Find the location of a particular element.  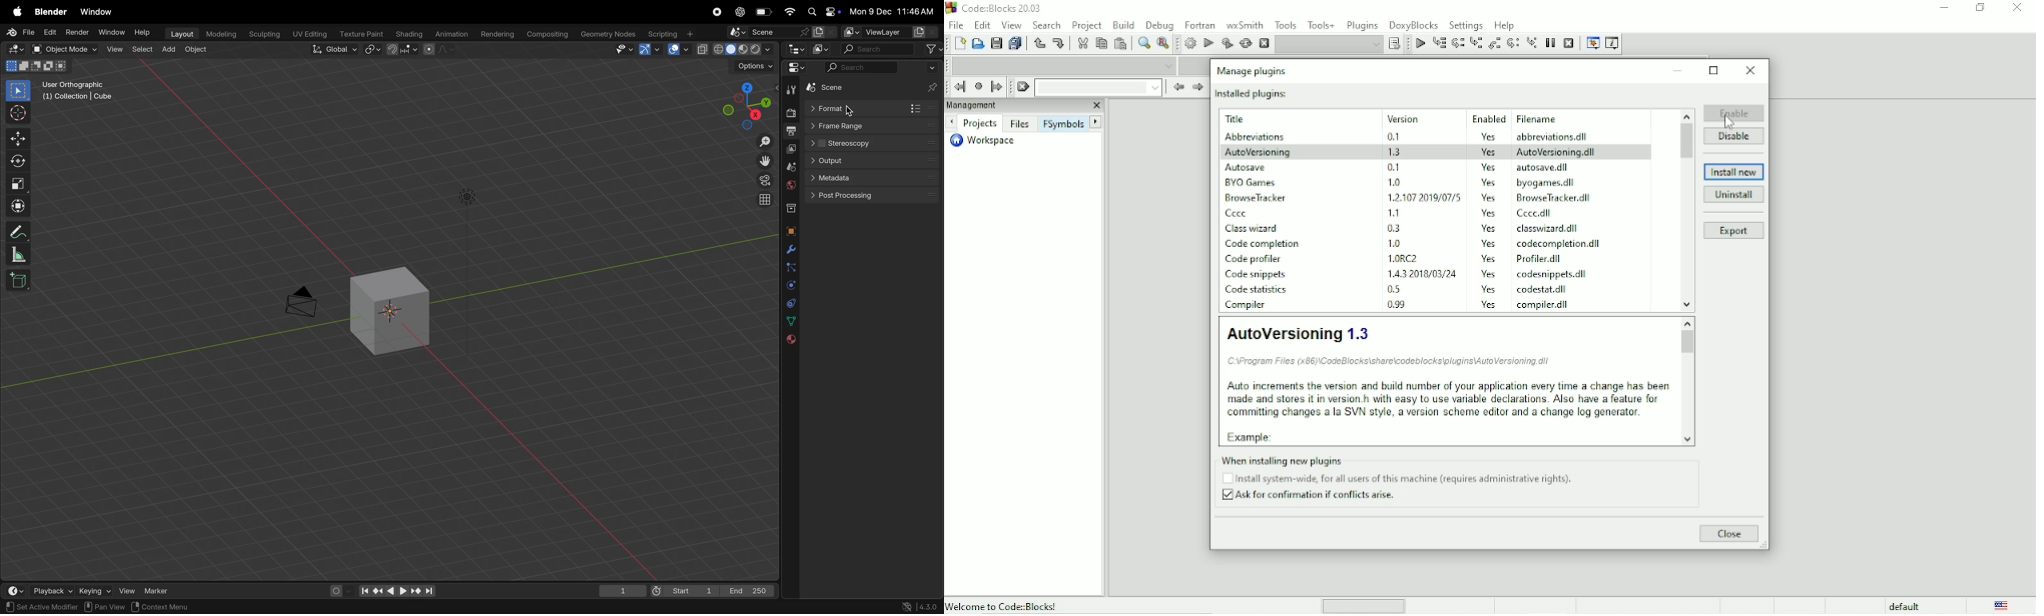

version  is located at coordinates (1394, 212).